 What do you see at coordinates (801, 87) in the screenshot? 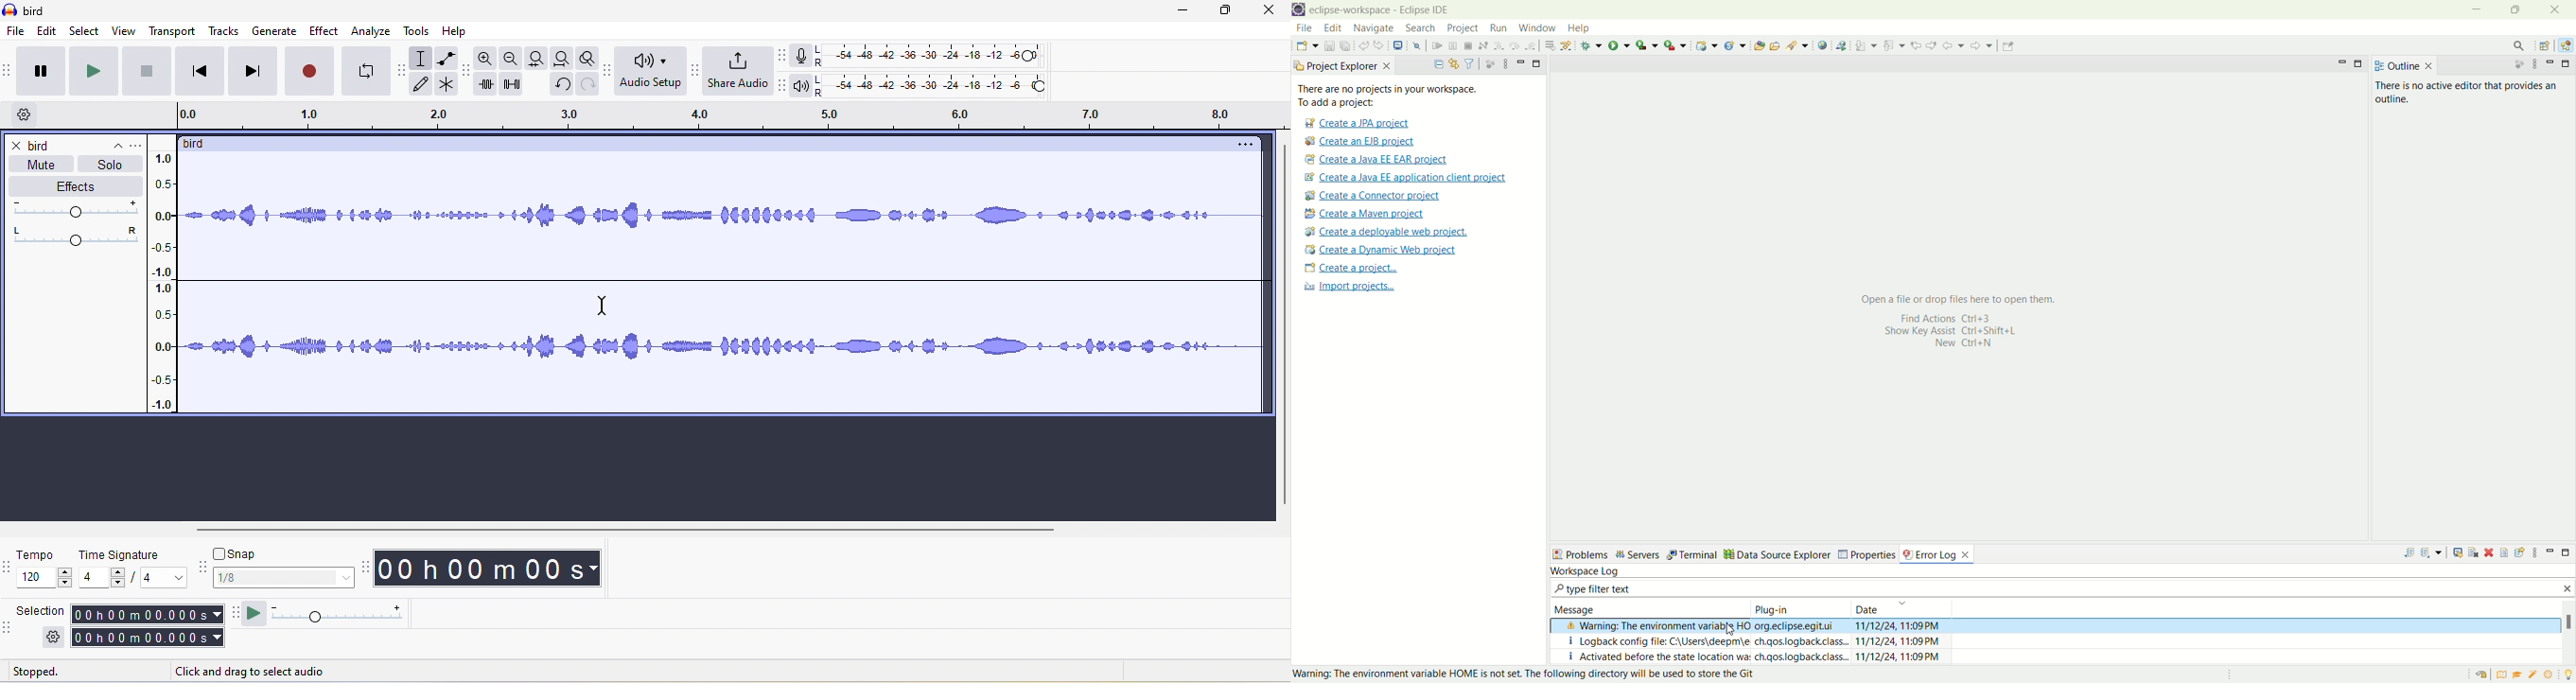
I see `playback meter` at bounding box center [801, 87].